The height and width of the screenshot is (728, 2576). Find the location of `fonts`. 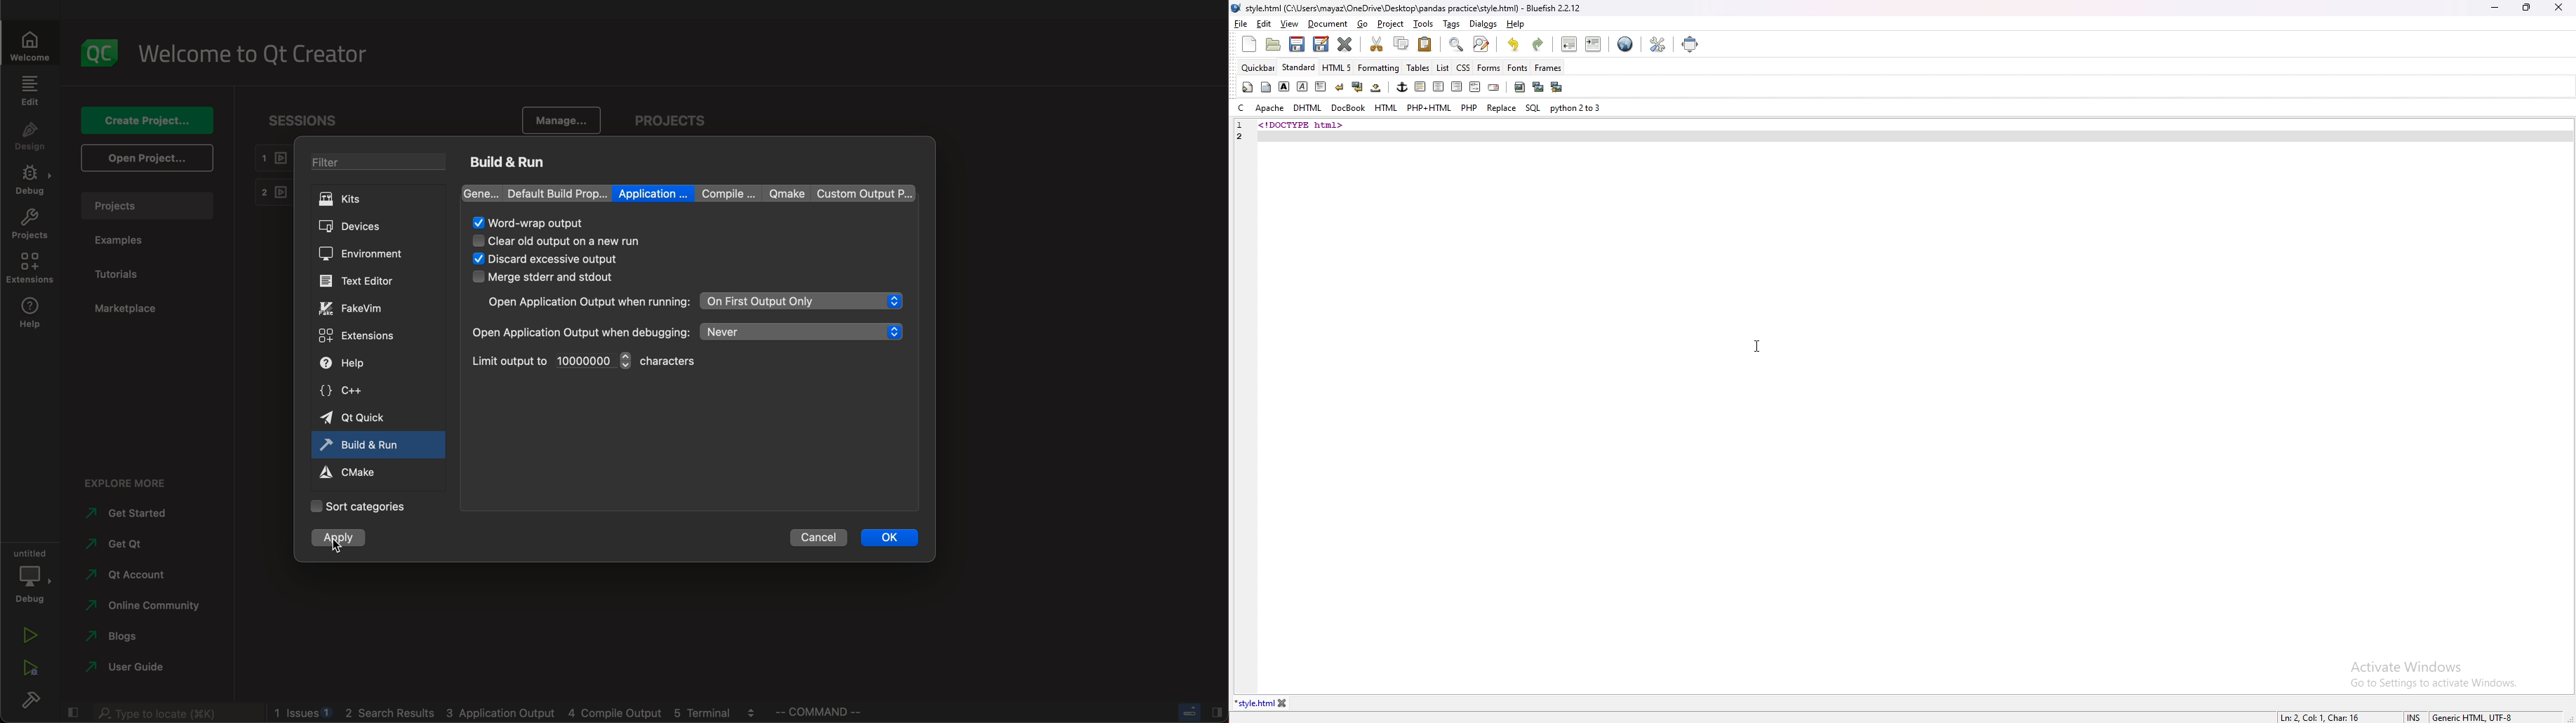

fonts is located at coordinates (1518, 67).